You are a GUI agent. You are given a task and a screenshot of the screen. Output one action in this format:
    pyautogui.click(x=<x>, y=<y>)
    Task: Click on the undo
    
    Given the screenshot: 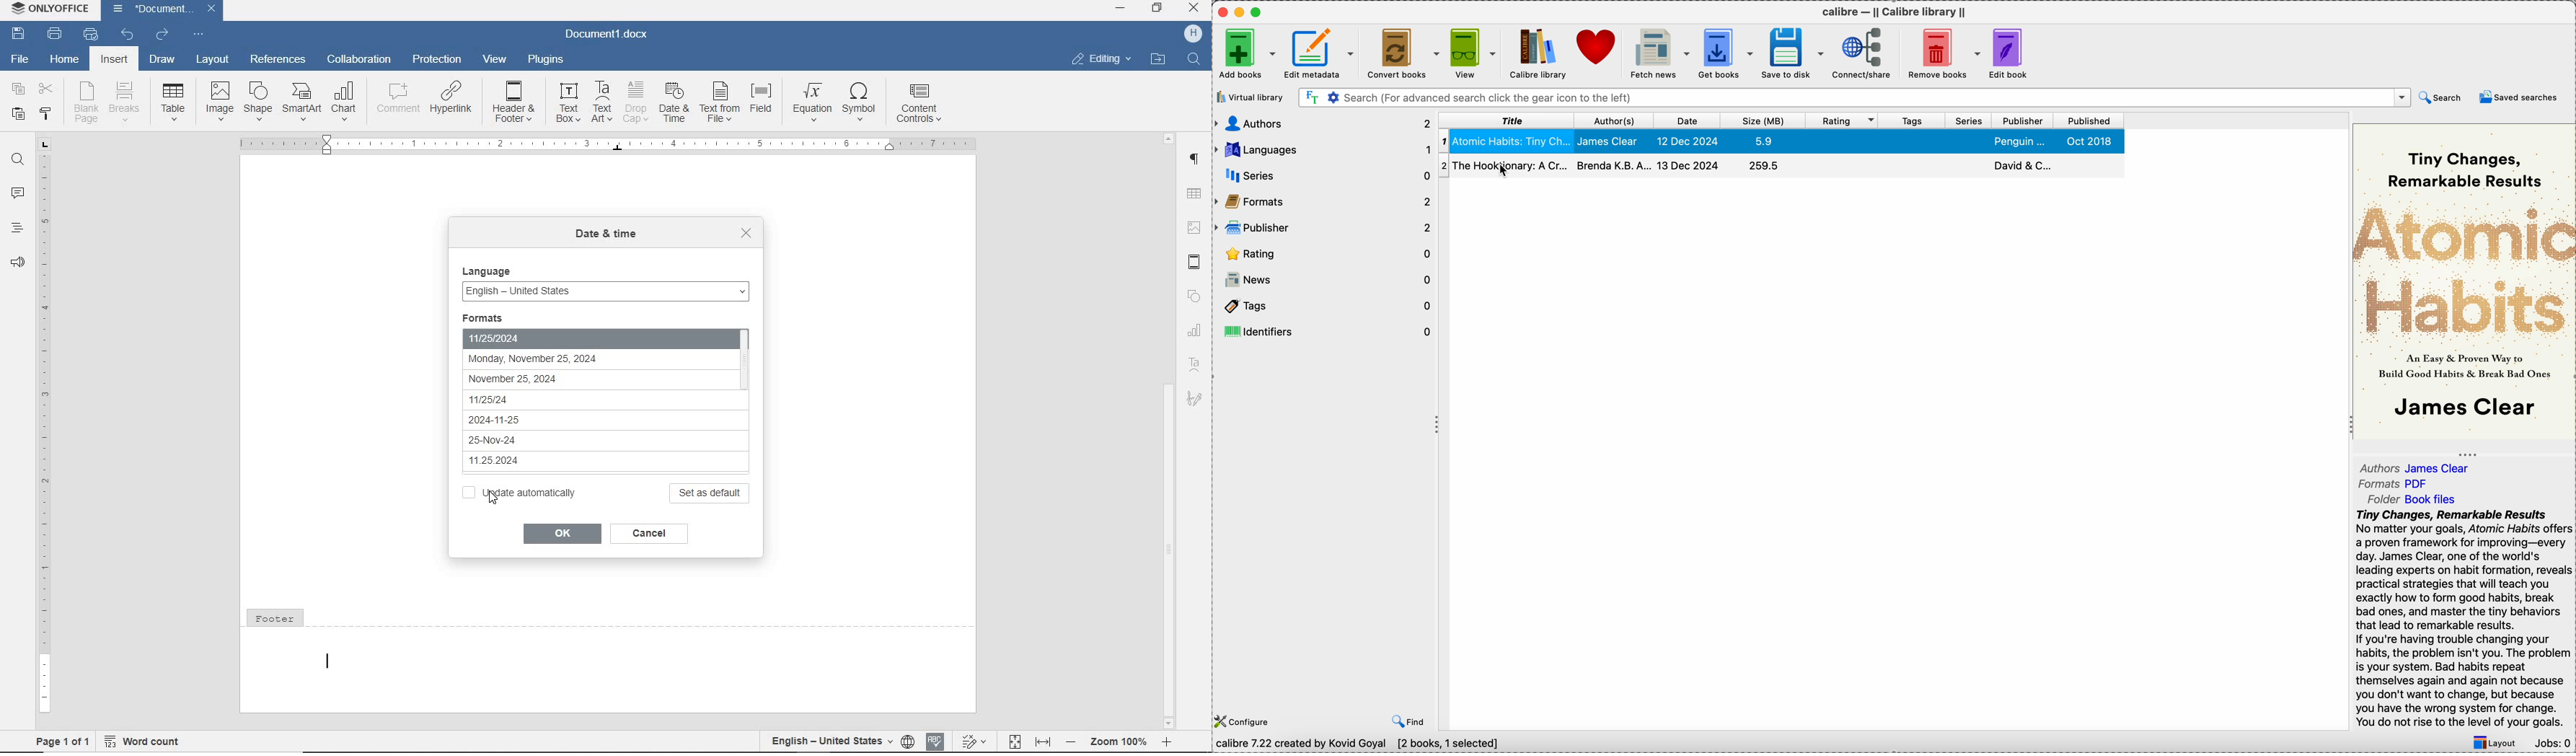 What is the action you would take?
    pyautogui.click(x=128, y=36)
    